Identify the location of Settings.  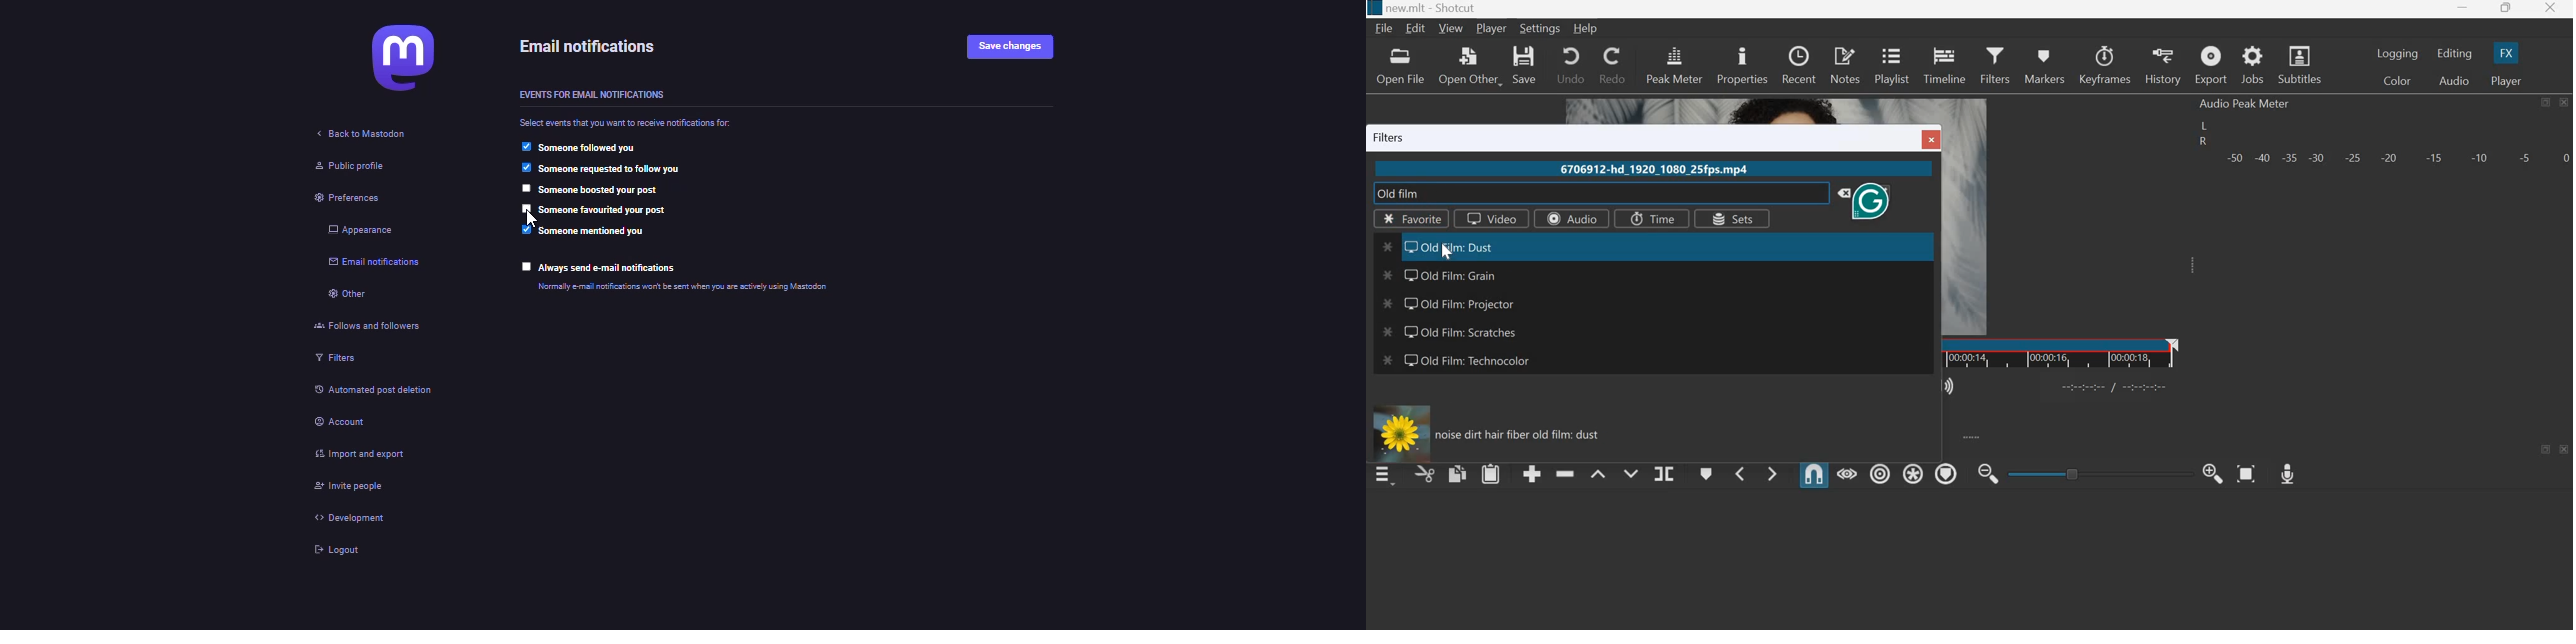
(1541, 28).